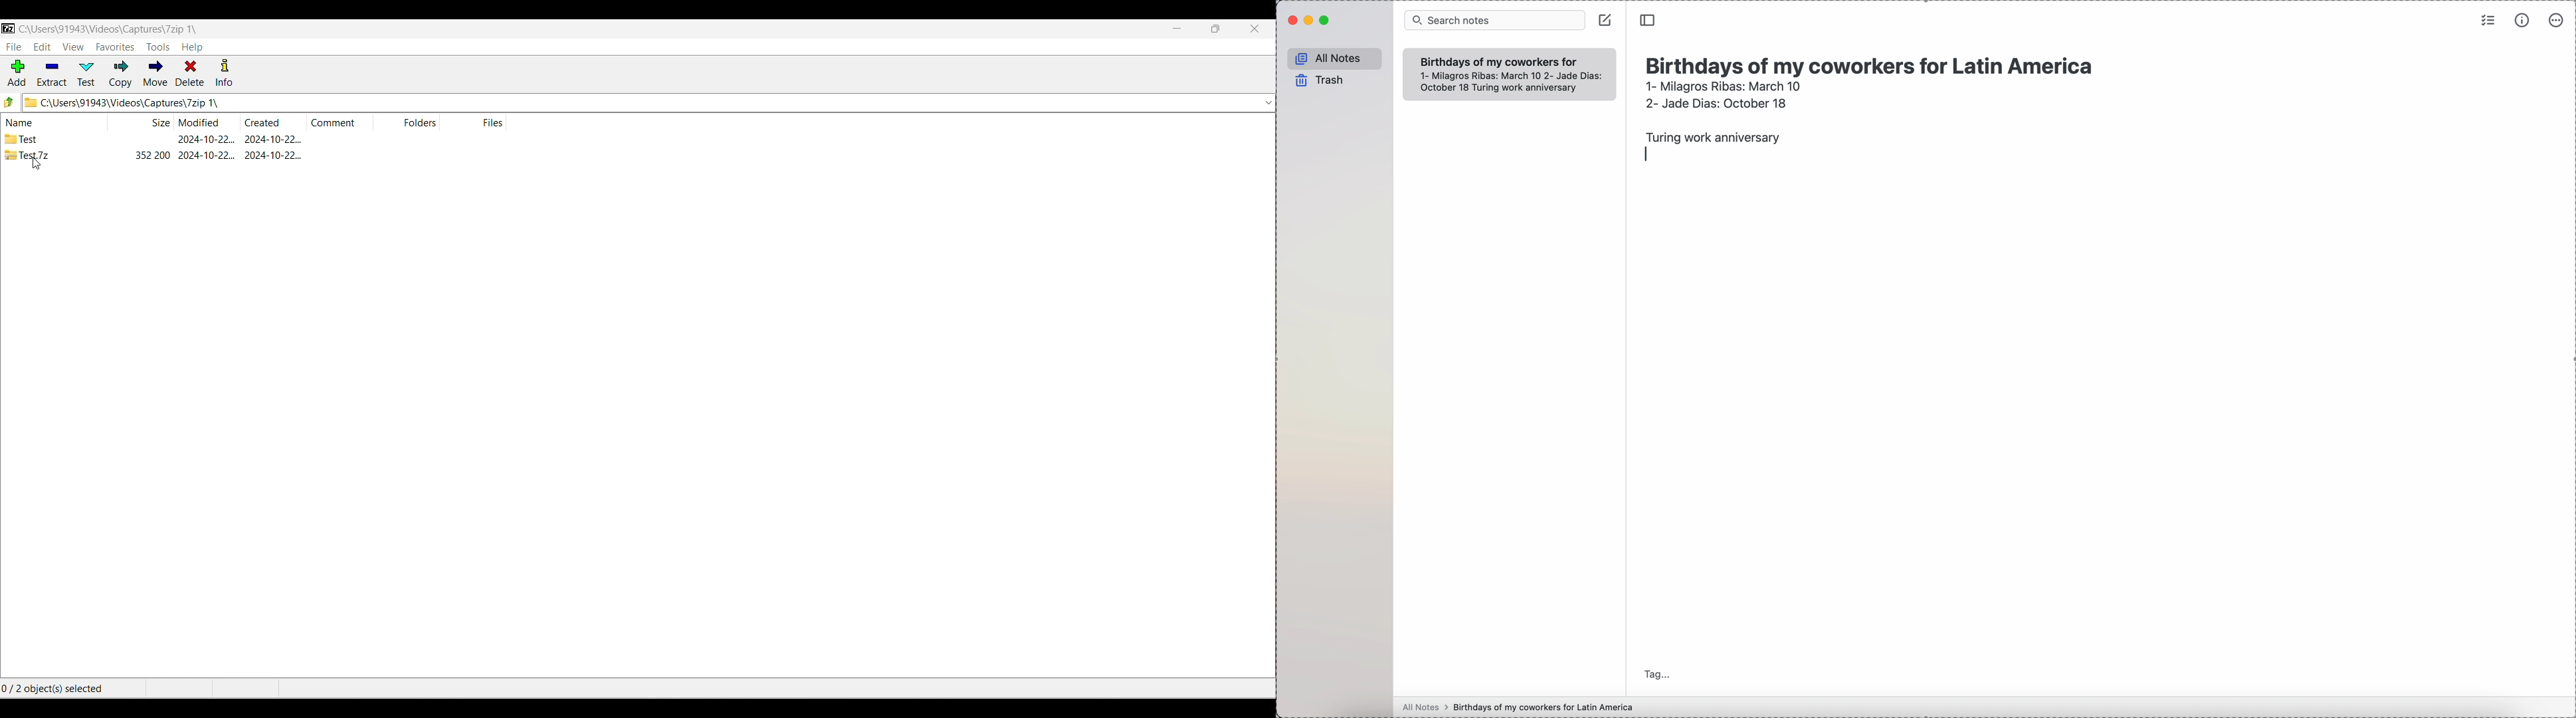  What do you see at coordinates (224, 73) in the screenshot?
I see `Info` at bounding box center [224, 73].